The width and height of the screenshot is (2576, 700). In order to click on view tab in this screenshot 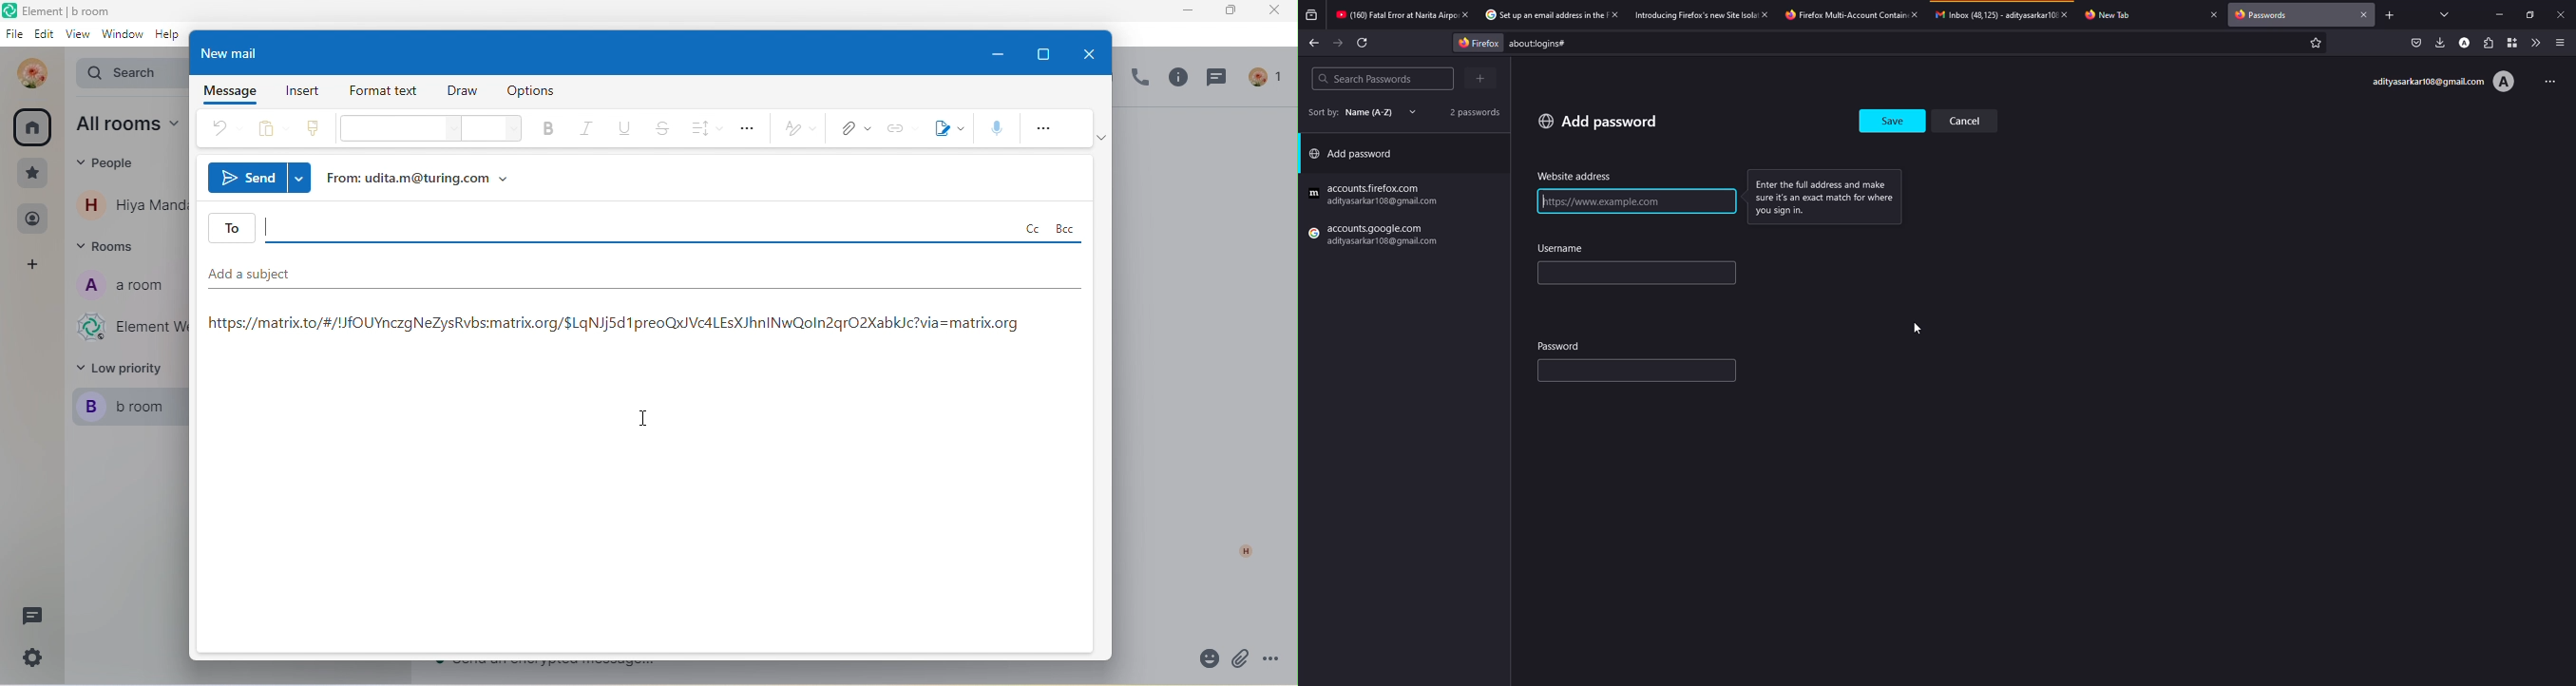, I will do `click(2446, 14)`.